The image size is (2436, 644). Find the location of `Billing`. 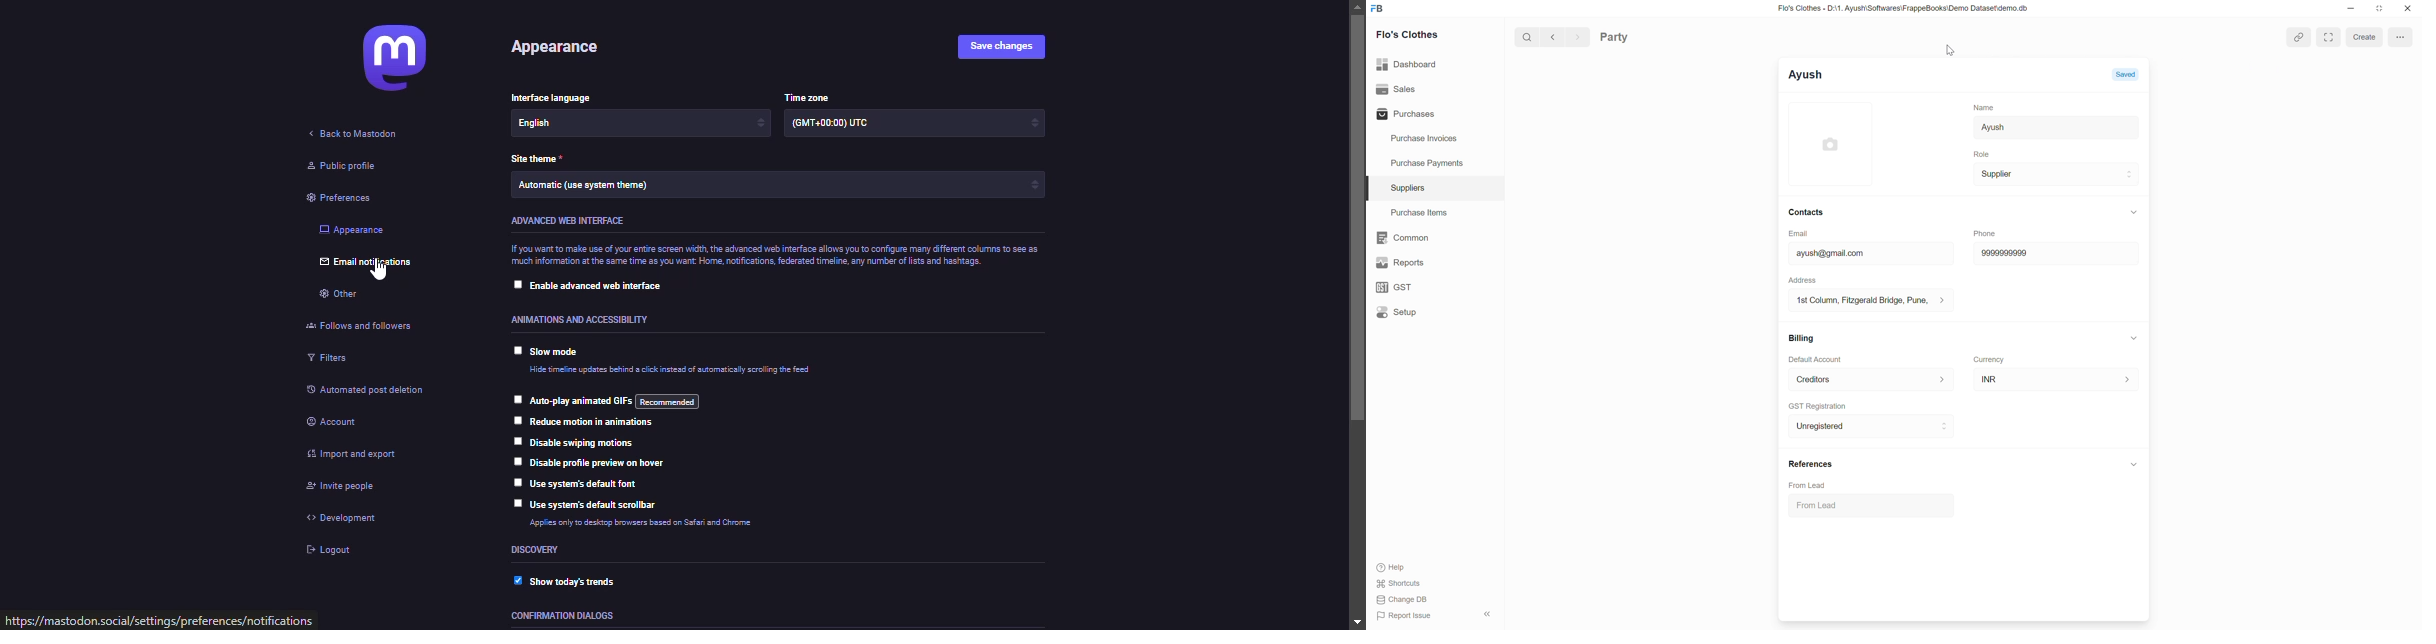

Billing is located at coordinates (1802, 339).